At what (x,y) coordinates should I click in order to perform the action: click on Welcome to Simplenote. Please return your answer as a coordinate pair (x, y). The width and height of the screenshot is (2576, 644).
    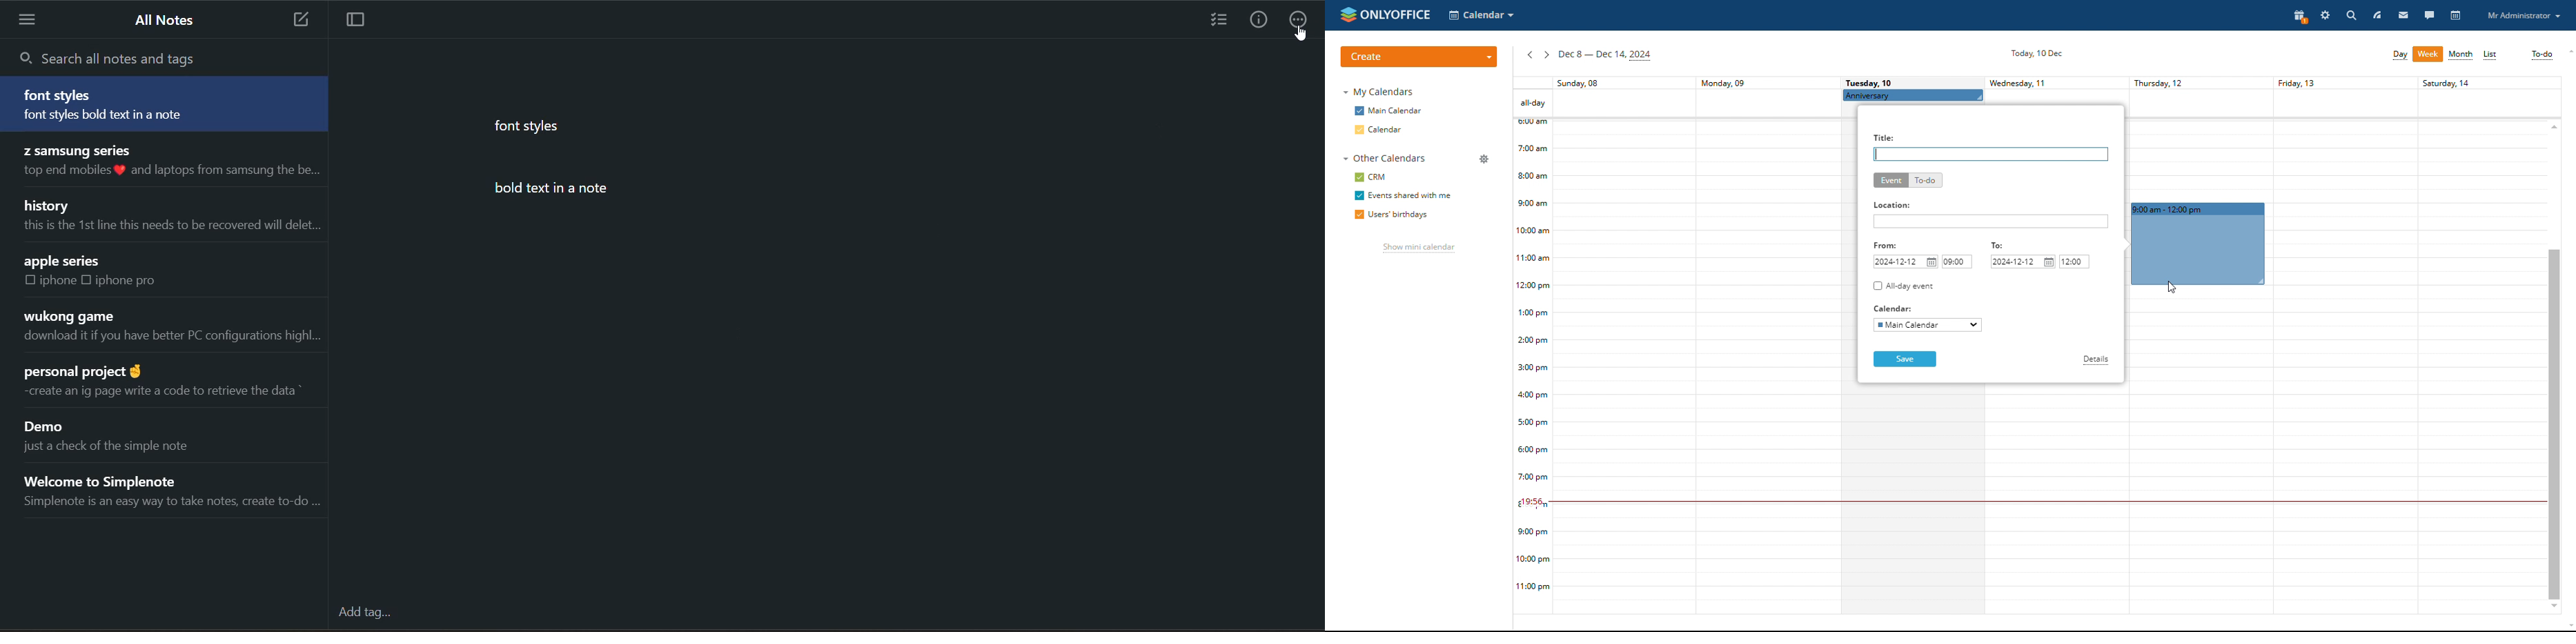
    Looking at the image, I should click on (121, 478).